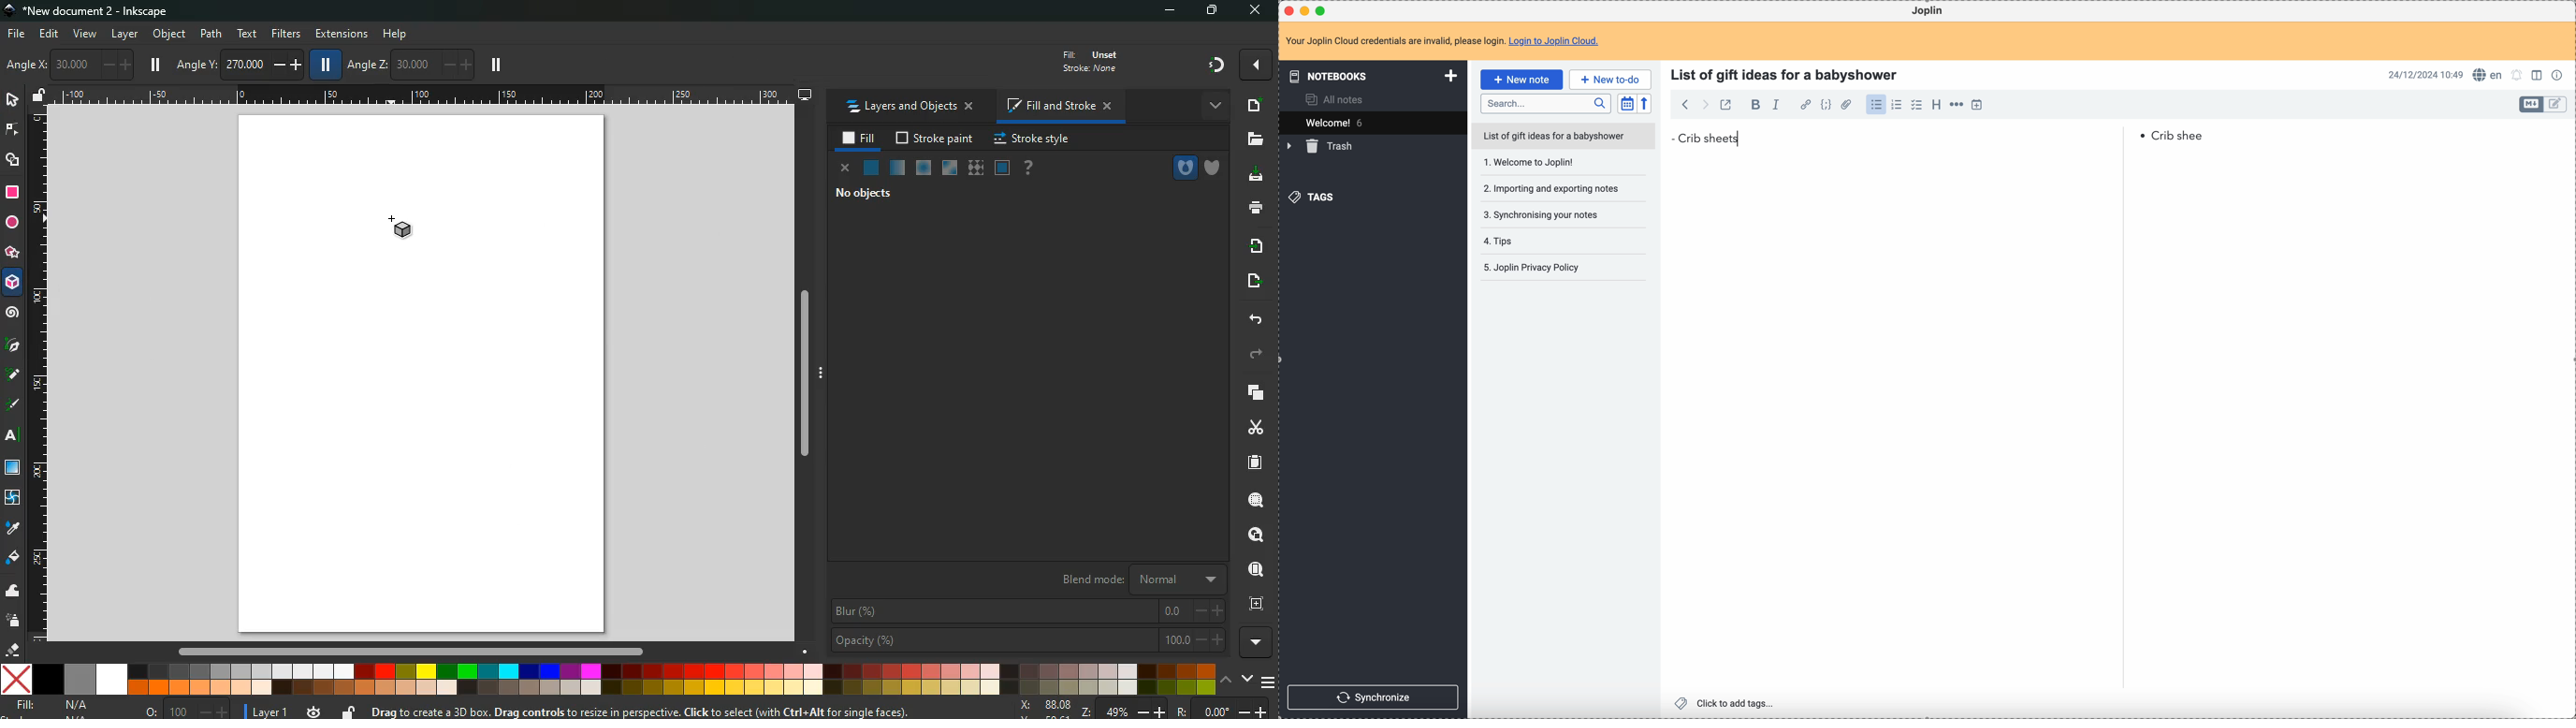 This screenshot has height=728, width=2576. Describe the element at coordinates (1936, 107) in the screenshot. I see `heading` at that location.